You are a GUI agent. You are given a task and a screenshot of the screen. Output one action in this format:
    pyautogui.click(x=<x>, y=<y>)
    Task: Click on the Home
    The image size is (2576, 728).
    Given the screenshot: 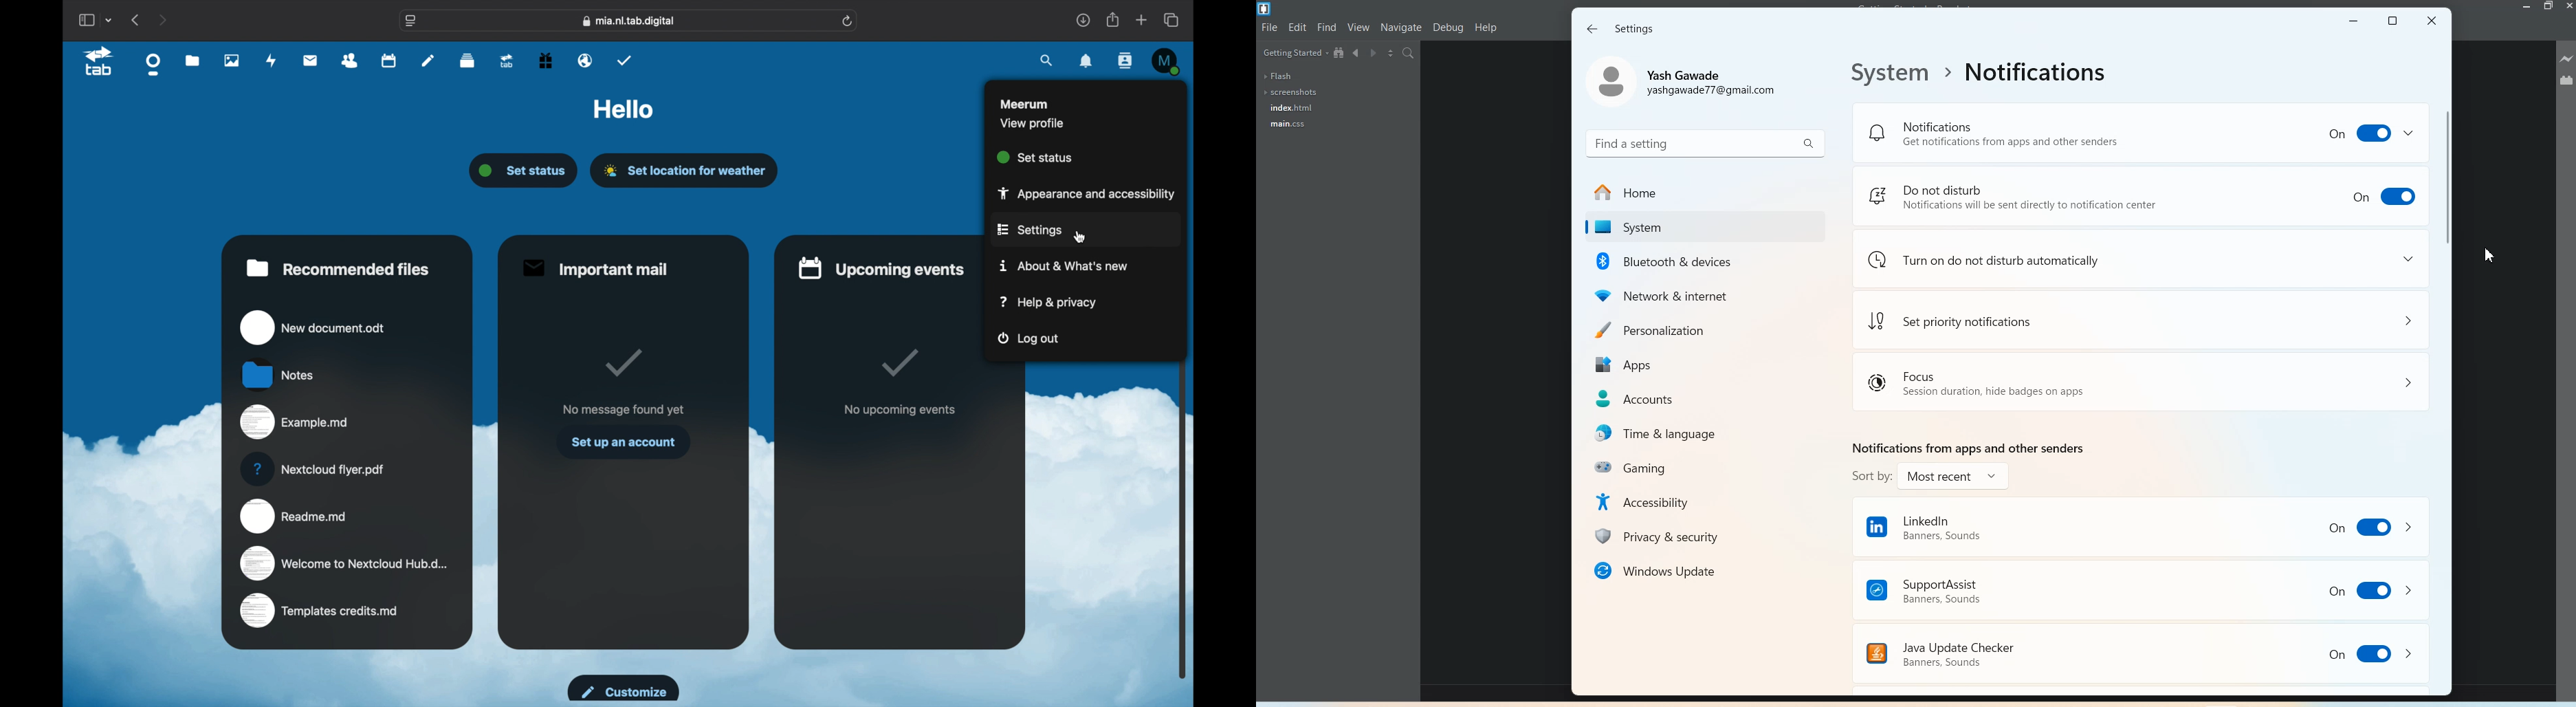 What is the action you would take?
    pyautogui.click(x=1699, y=192)
    